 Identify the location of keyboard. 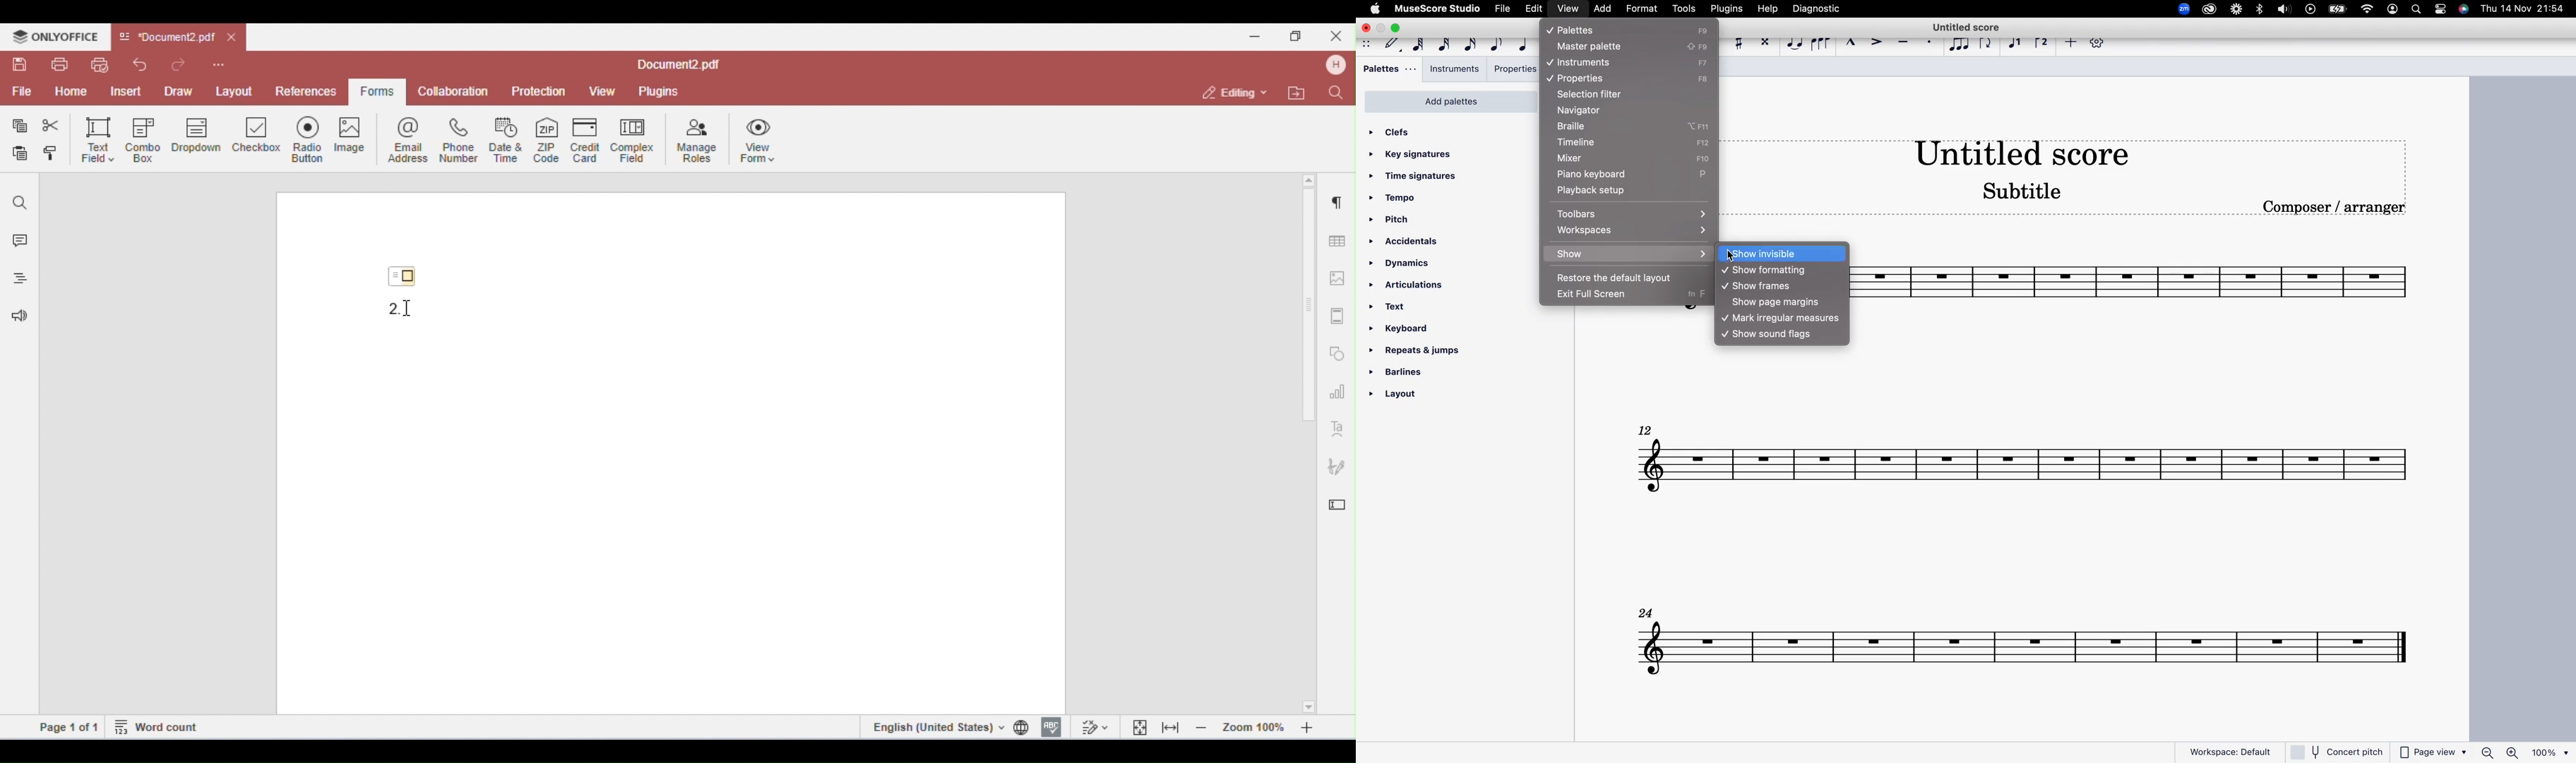
(1412, 328).